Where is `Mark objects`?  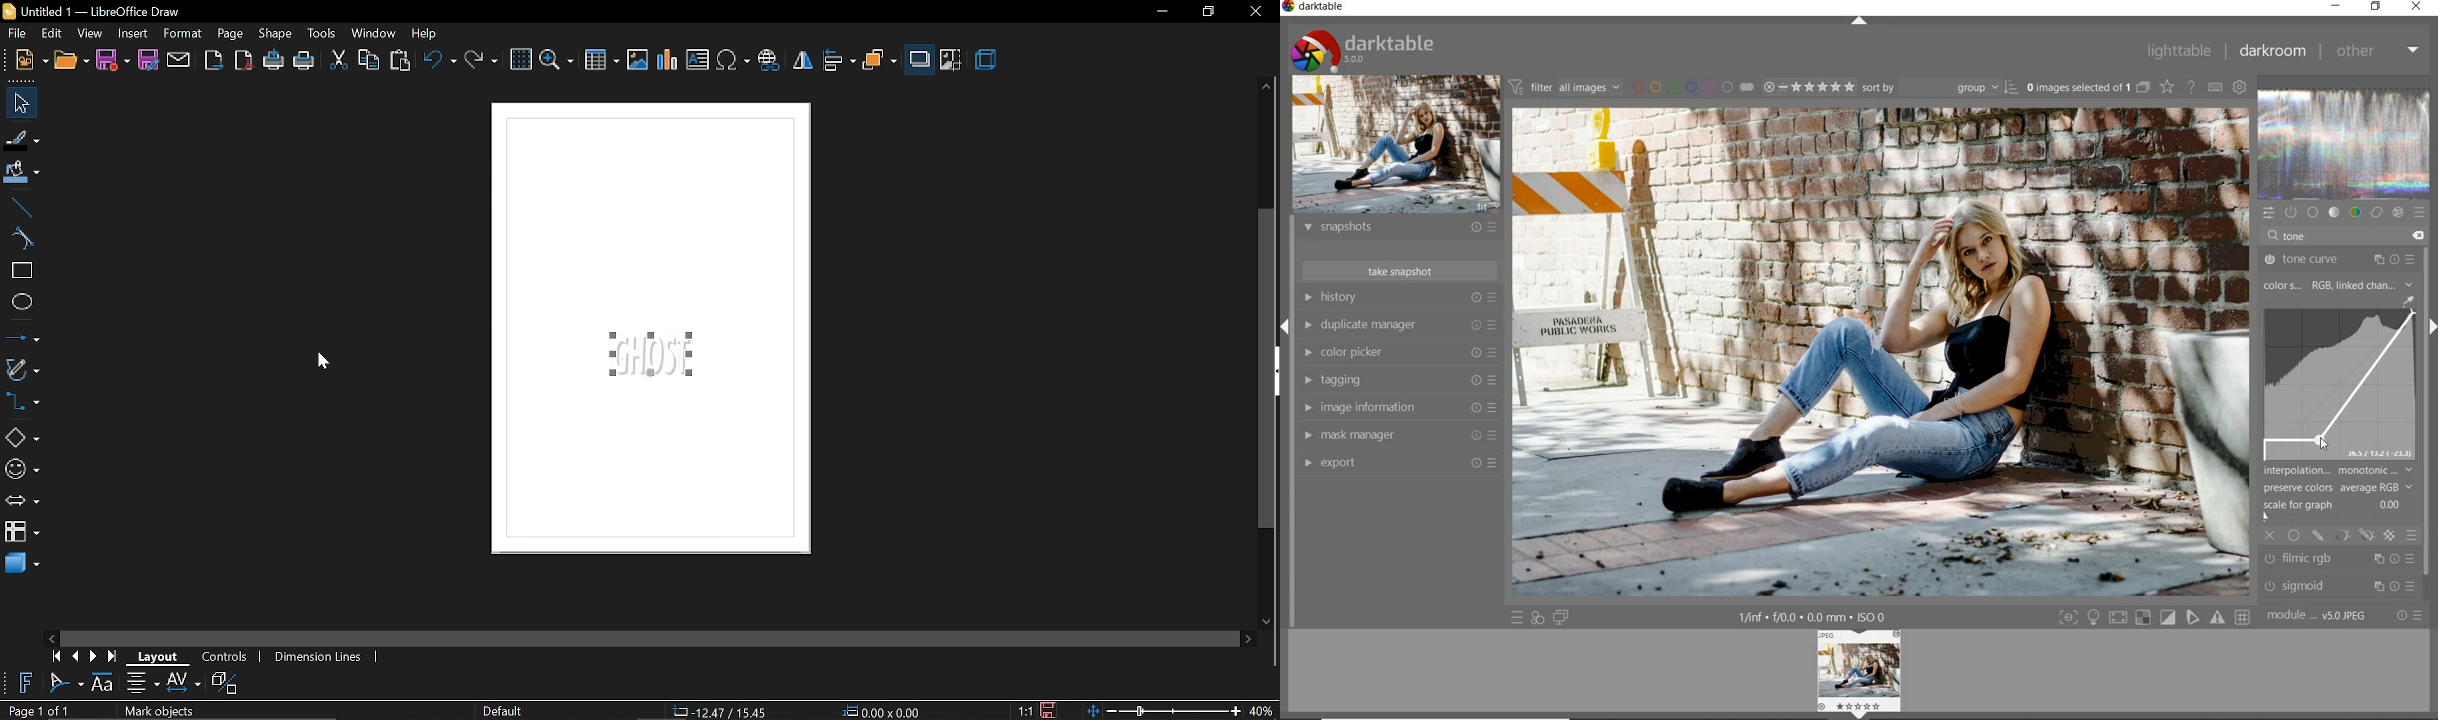 Mark objects is located at coordinates (162, 710).